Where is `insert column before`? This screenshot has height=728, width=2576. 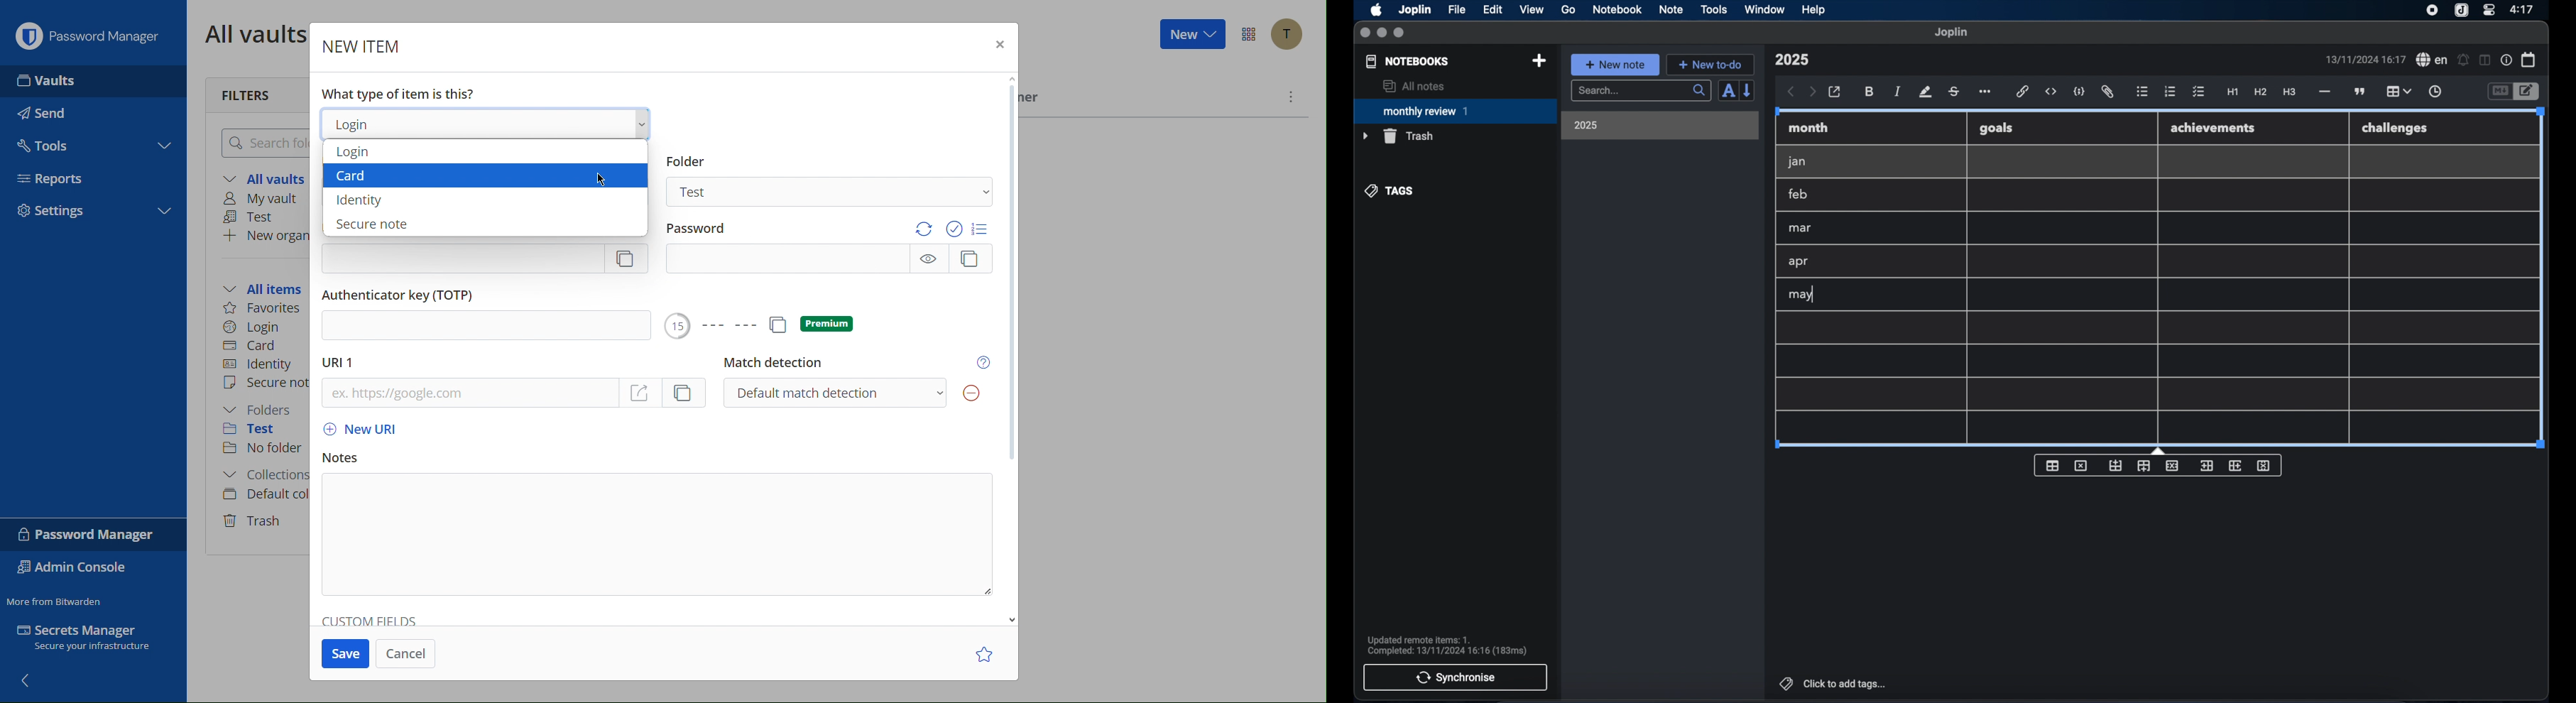
insert column before is located at coordinates (2206, 466).